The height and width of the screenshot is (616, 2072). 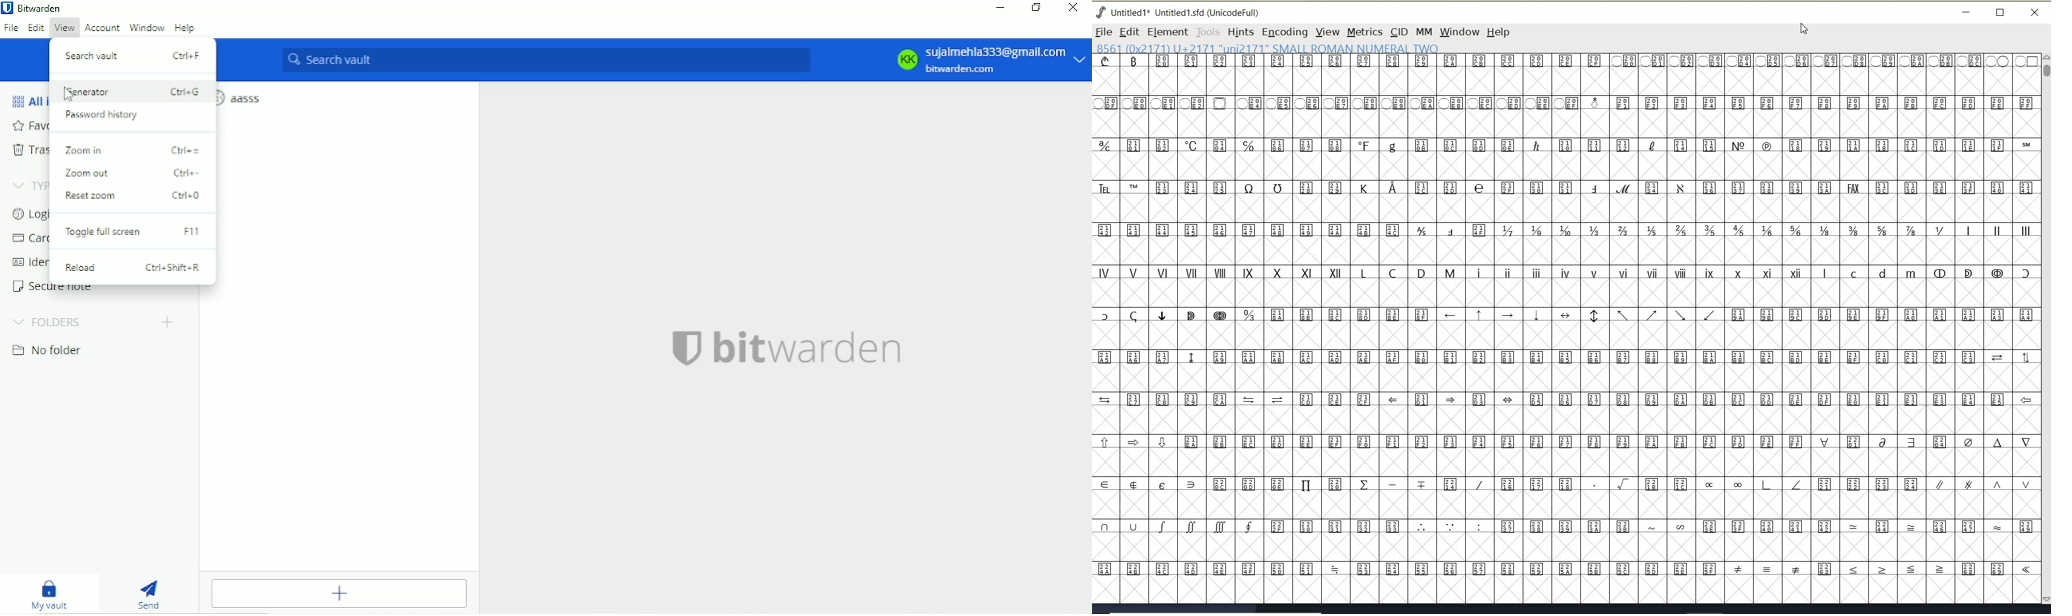 What do you see at coordinates (134, 197) in the screenshot?
I see `Reset zoom` at bounding box center [134, 197].